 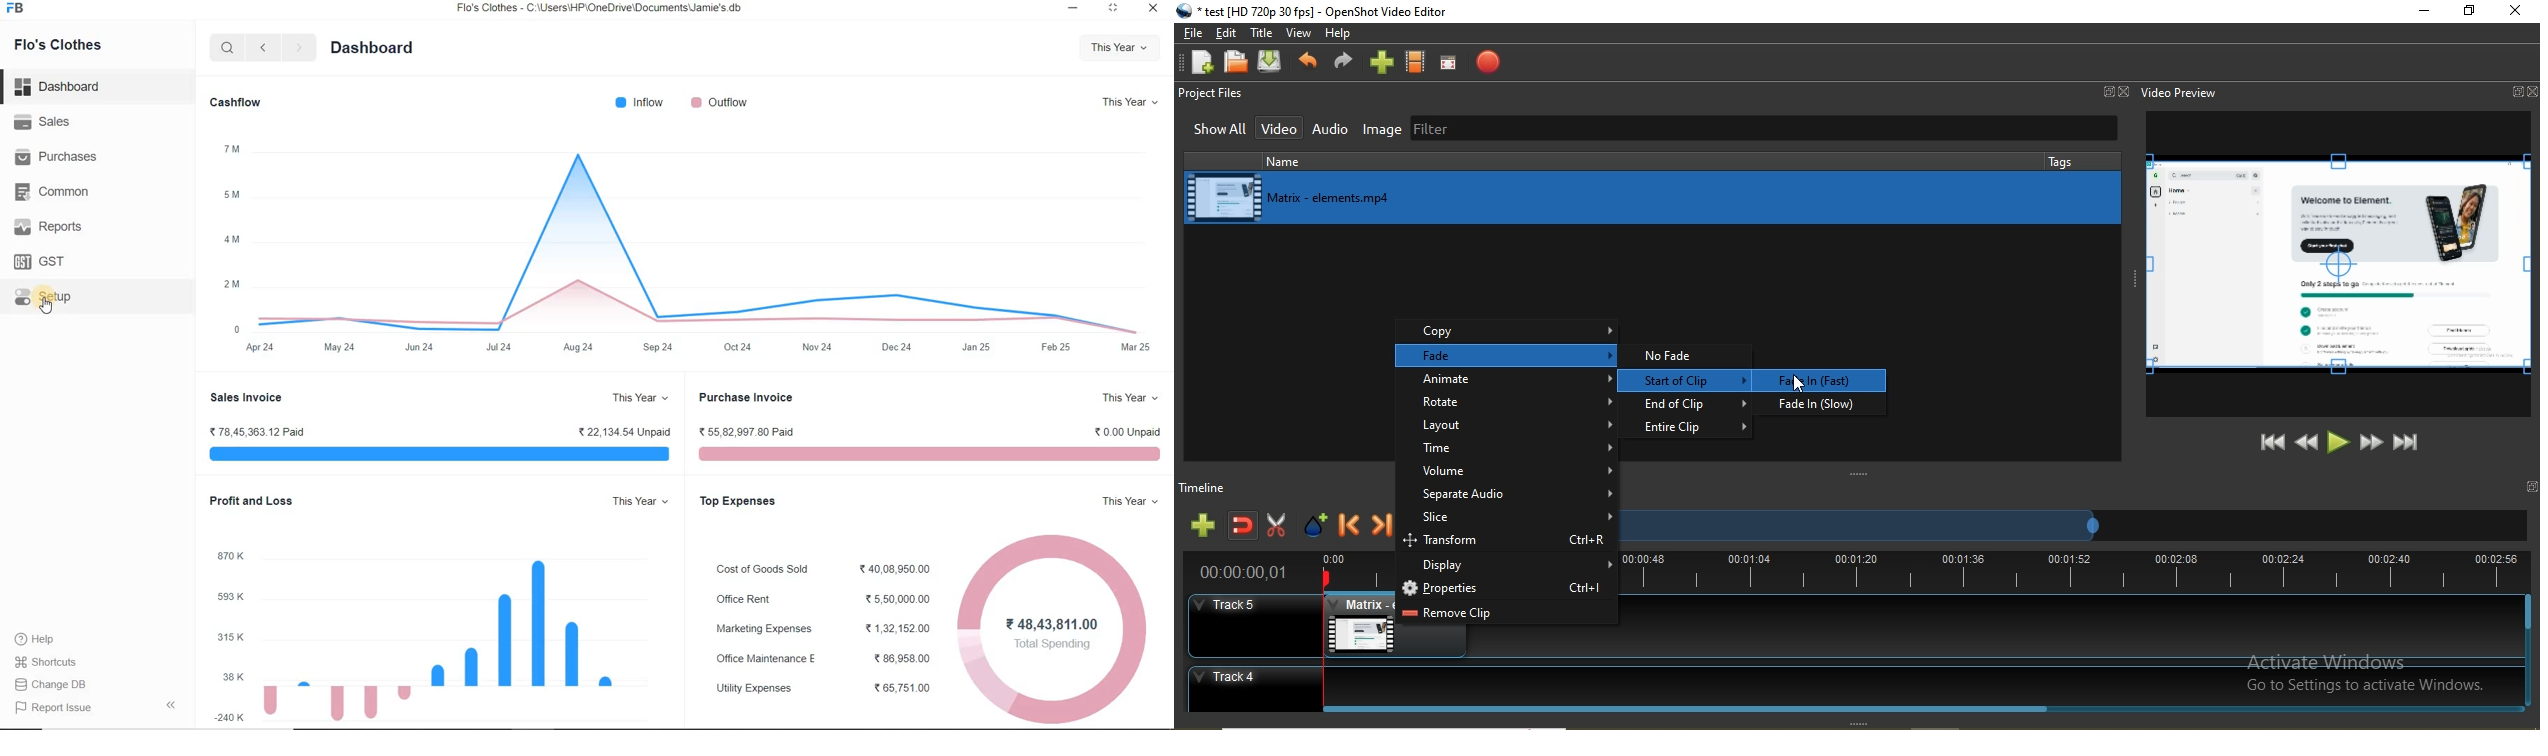 I want to click on Horizontal Scroll bar, so click(x=1694, y=712).